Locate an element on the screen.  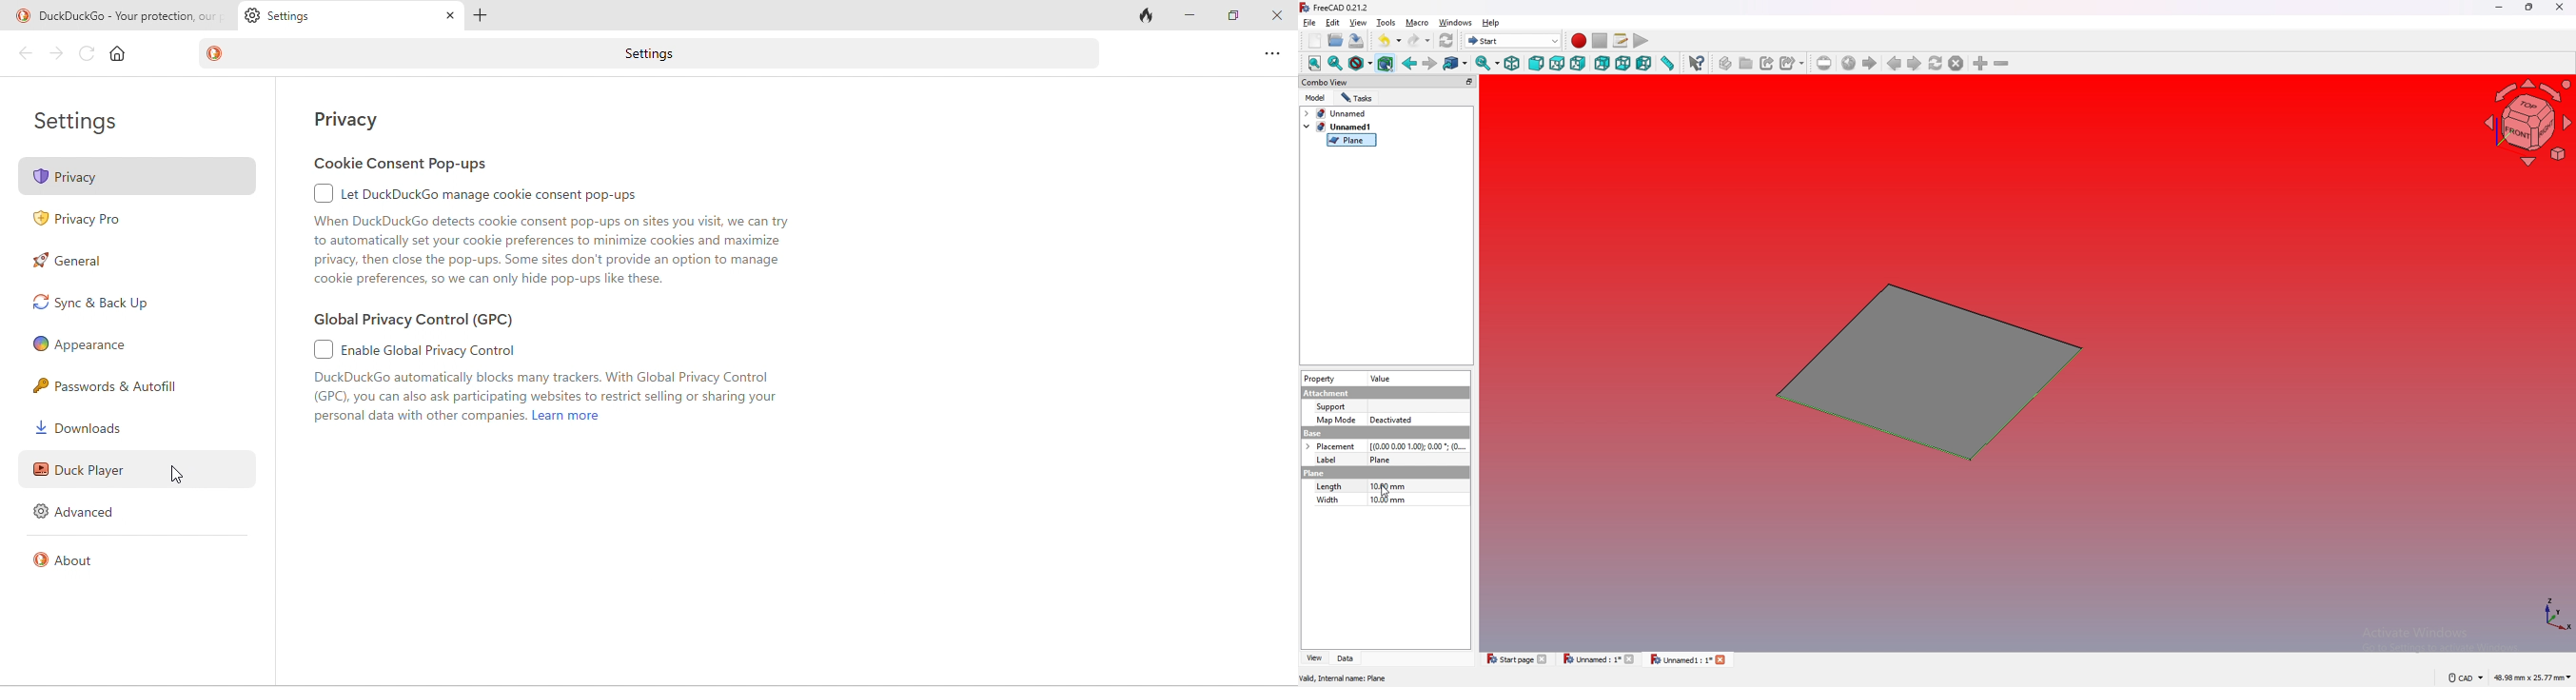
next page is located at coordinates (1915, 64).